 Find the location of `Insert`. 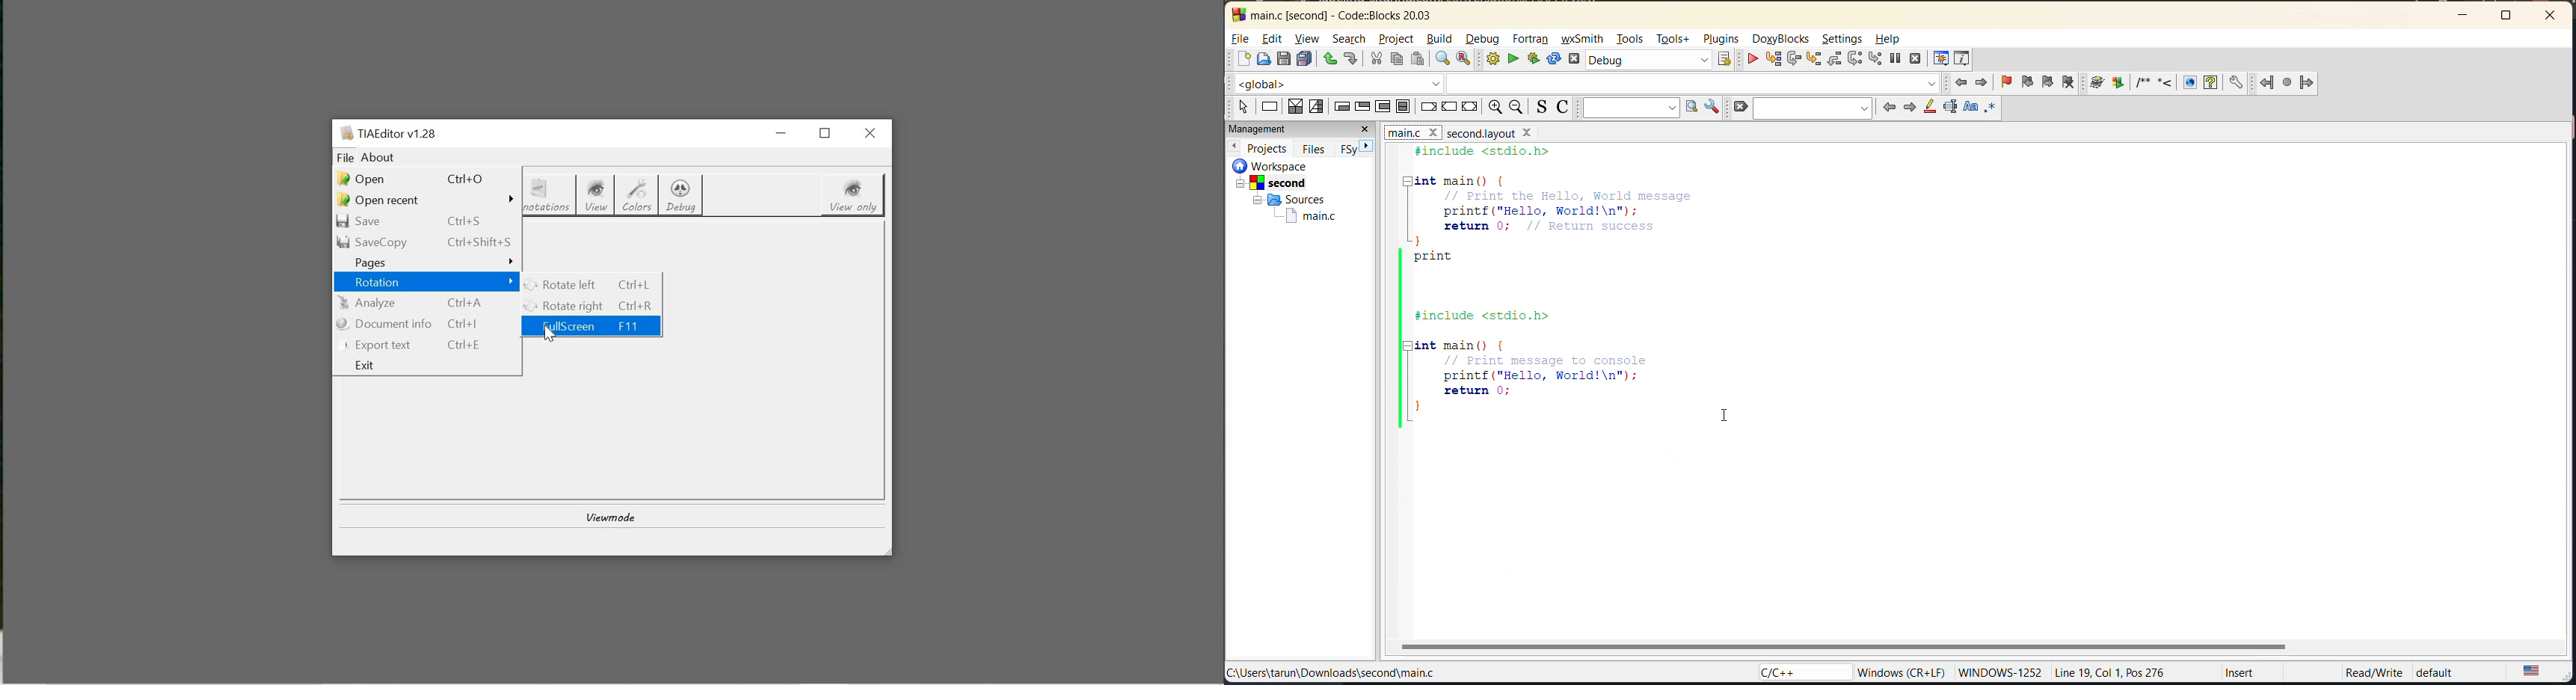

Insert is located at coordinates (2241, 674).